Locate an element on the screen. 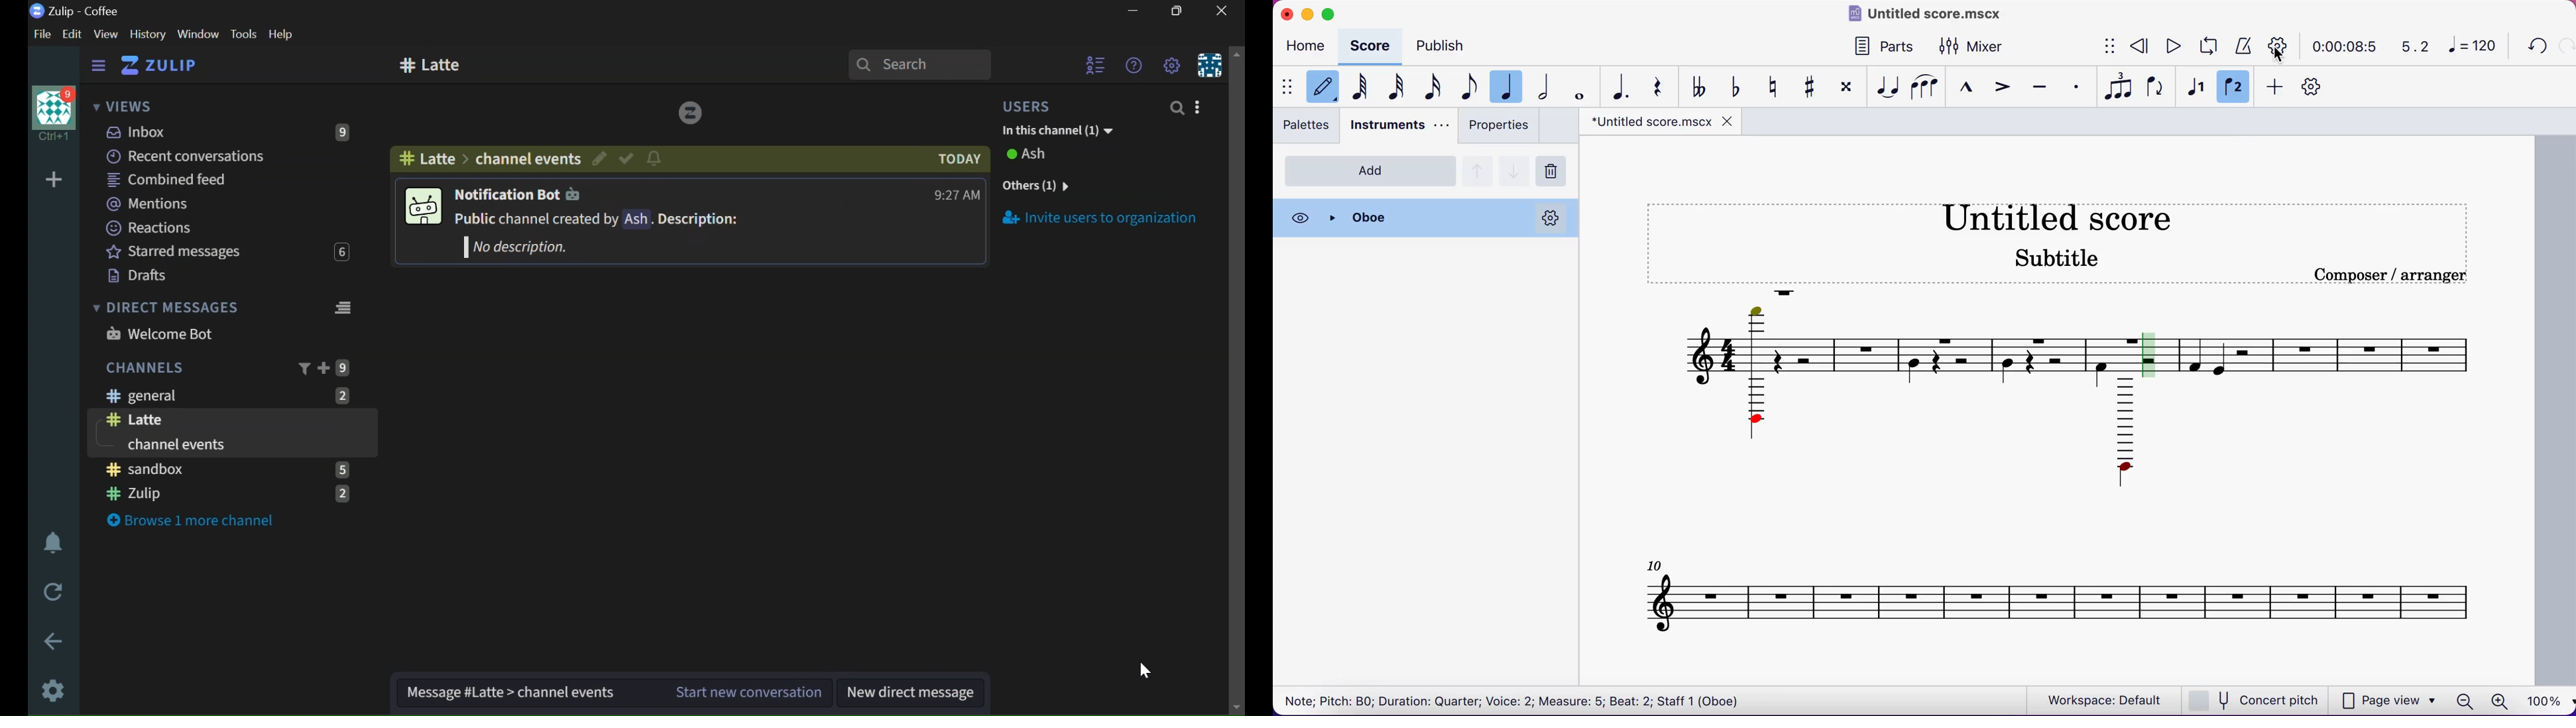 Image resolution: width=2576 pixels, height=728 pixels. PERSONAL MENU is located at coordinates (1210, 64).